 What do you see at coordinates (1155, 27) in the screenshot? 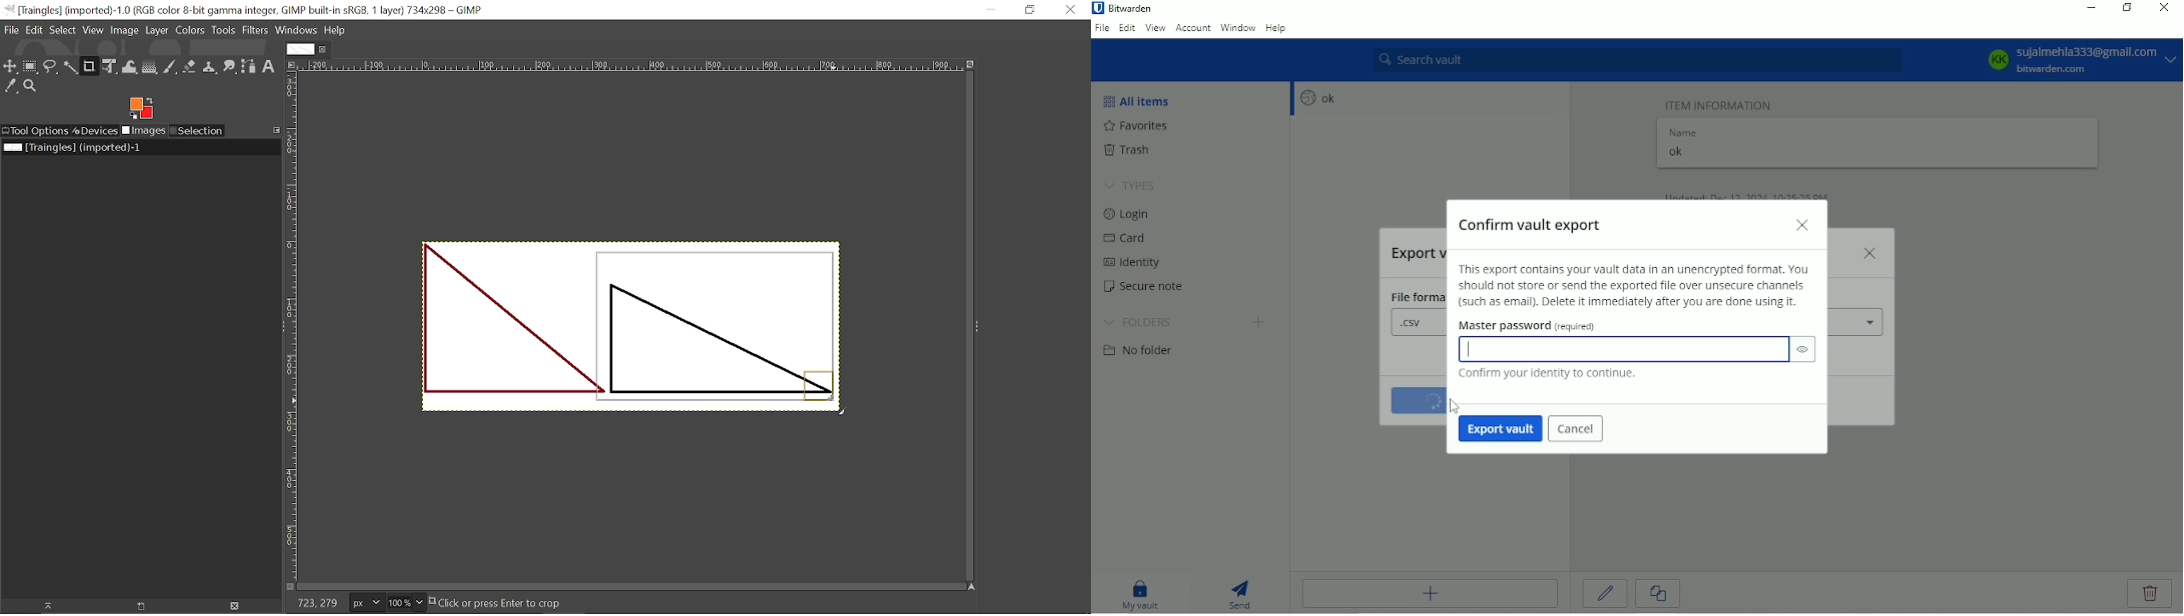
I see `View` at bounding box center [1155, 27].